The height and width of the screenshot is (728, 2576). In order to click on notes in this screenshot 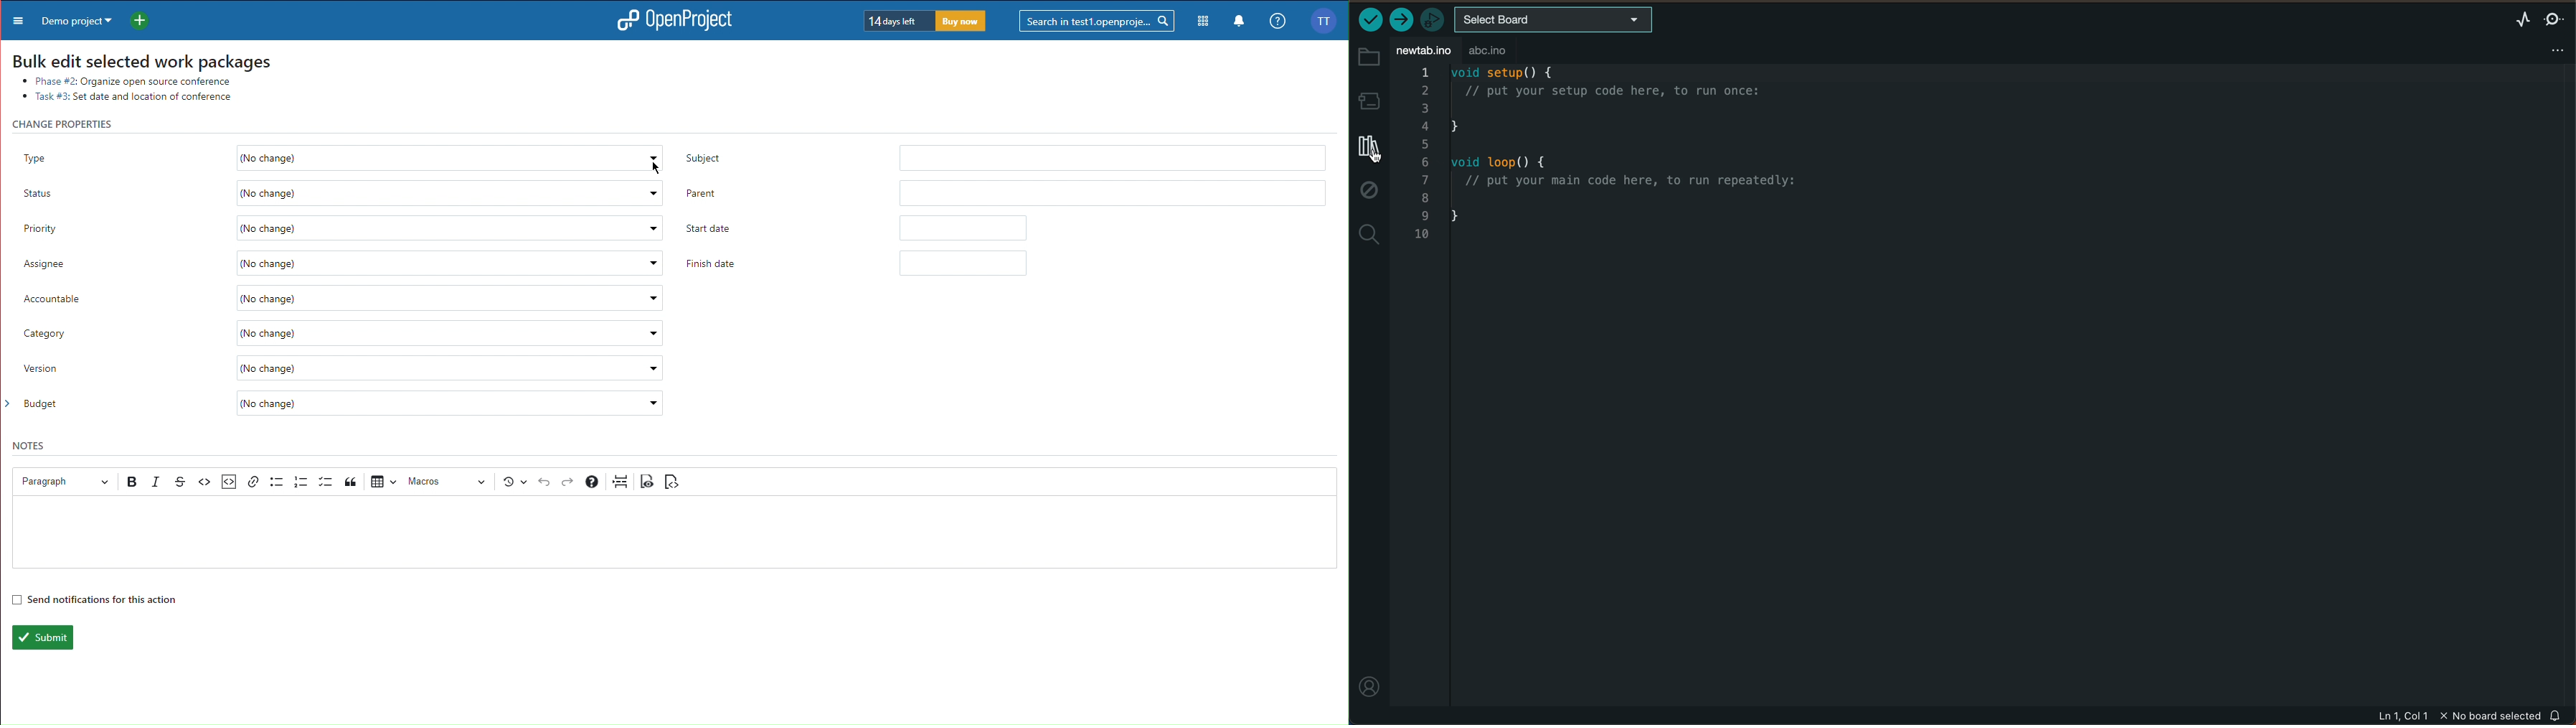, I will do `click(32, 445)`.